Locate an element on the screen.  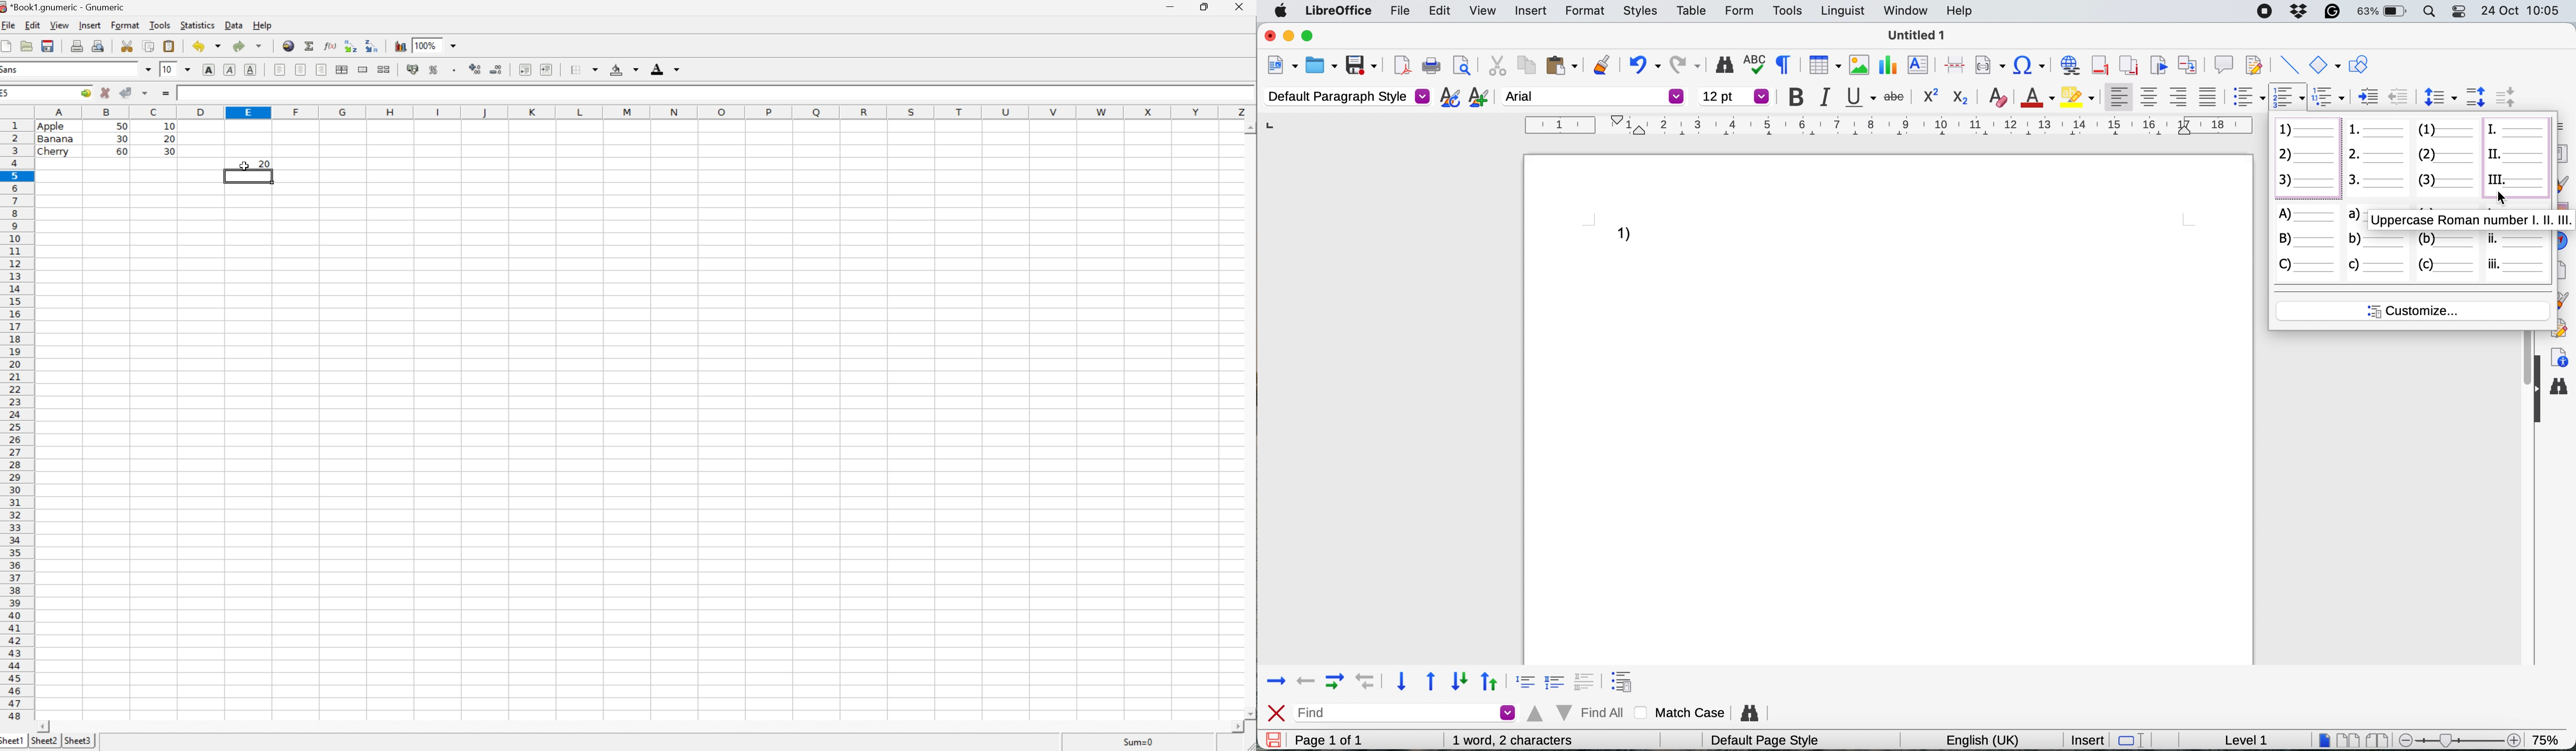
10 is located at coordinates (166, 68).